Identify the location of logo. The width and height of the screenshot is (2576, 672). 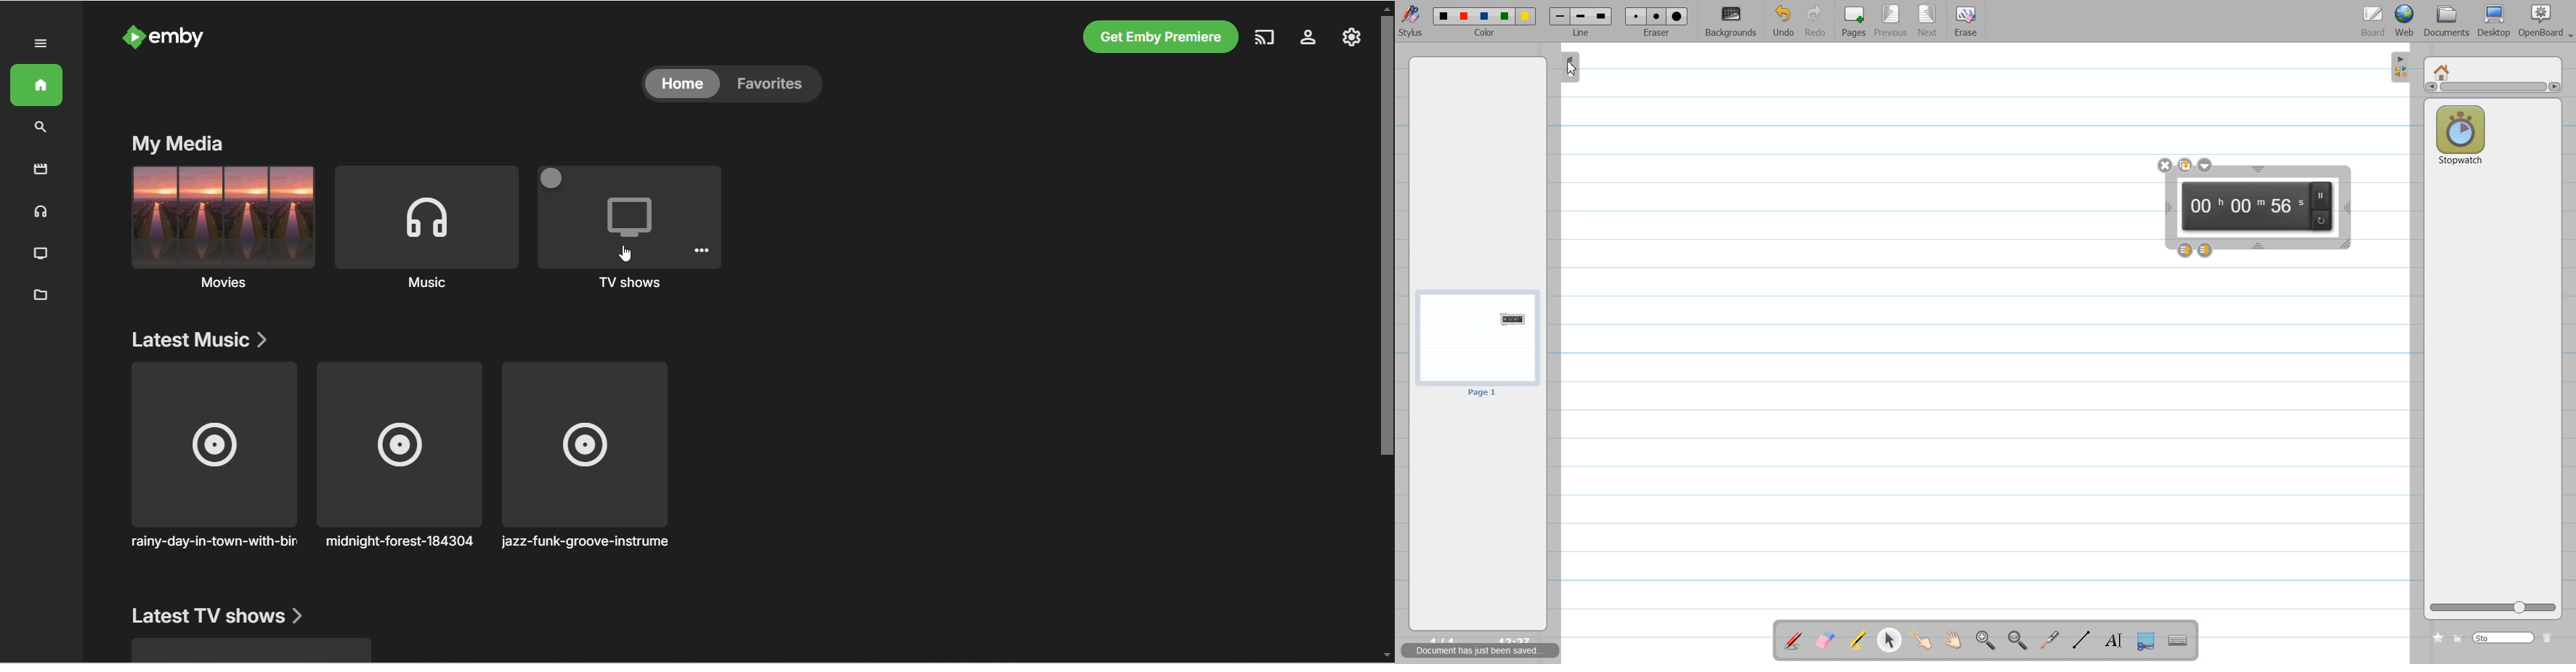
(129, 38).